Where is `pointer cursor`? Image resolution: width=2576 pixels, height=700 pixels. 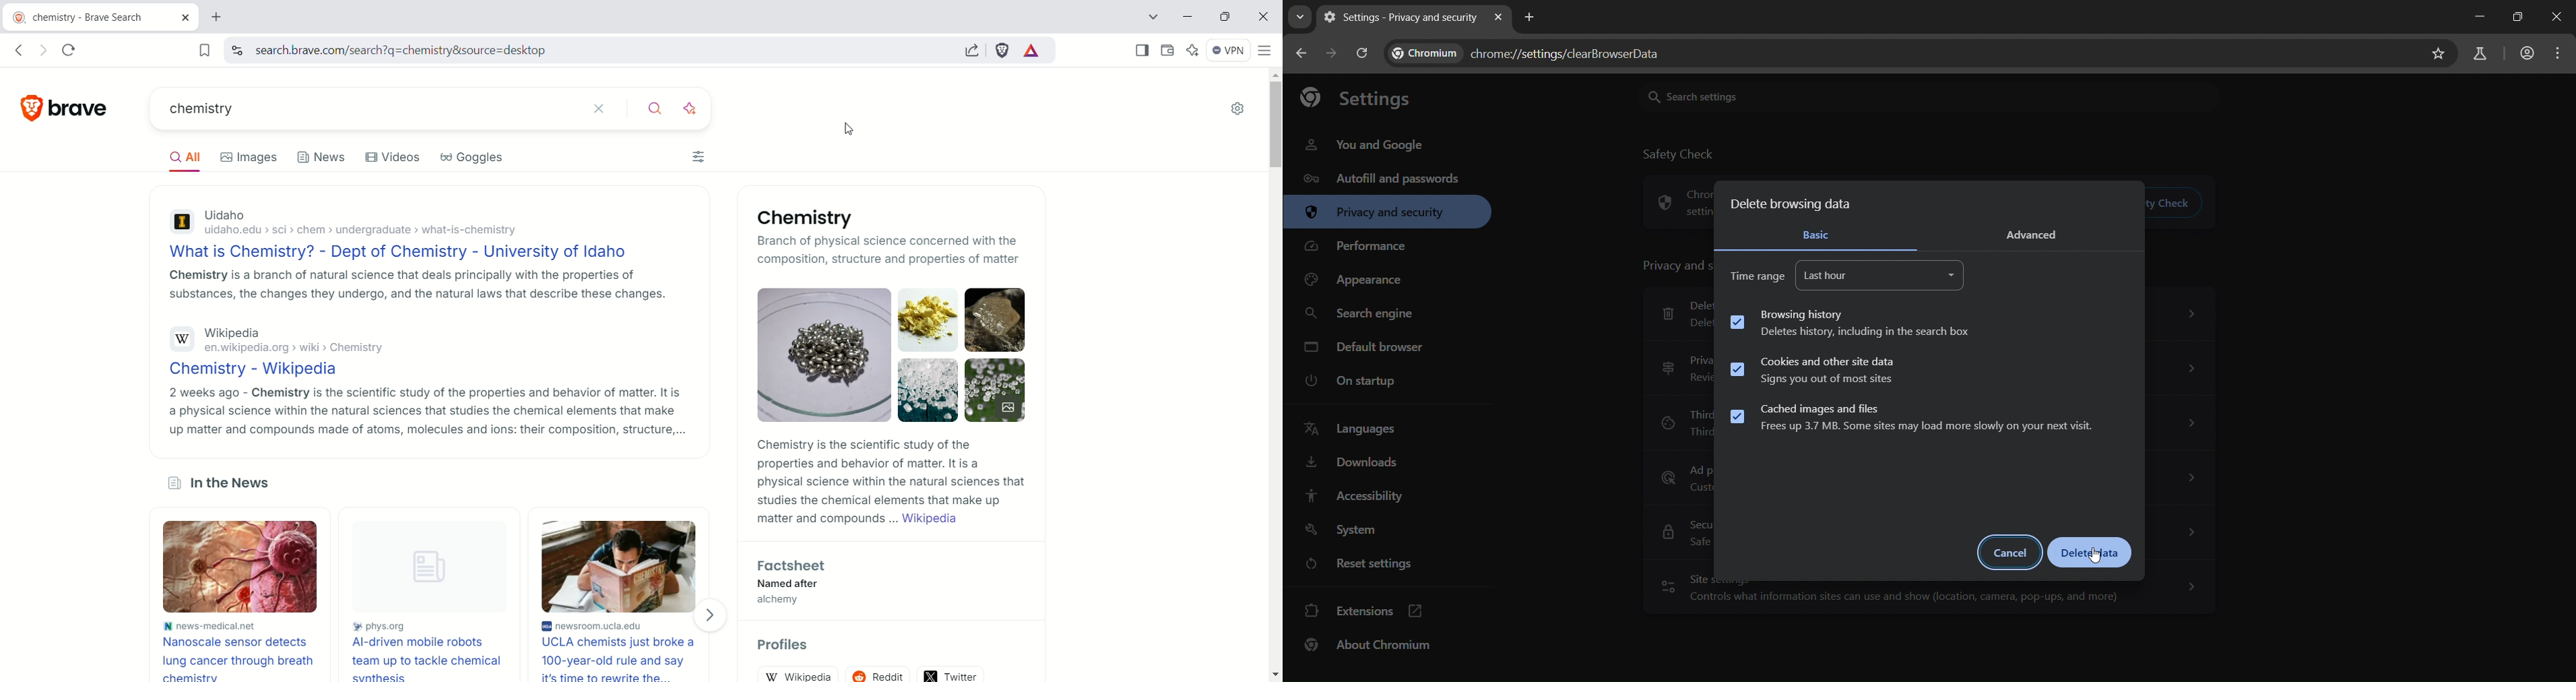
pointer cursor is located at coordinates (2095, 557).